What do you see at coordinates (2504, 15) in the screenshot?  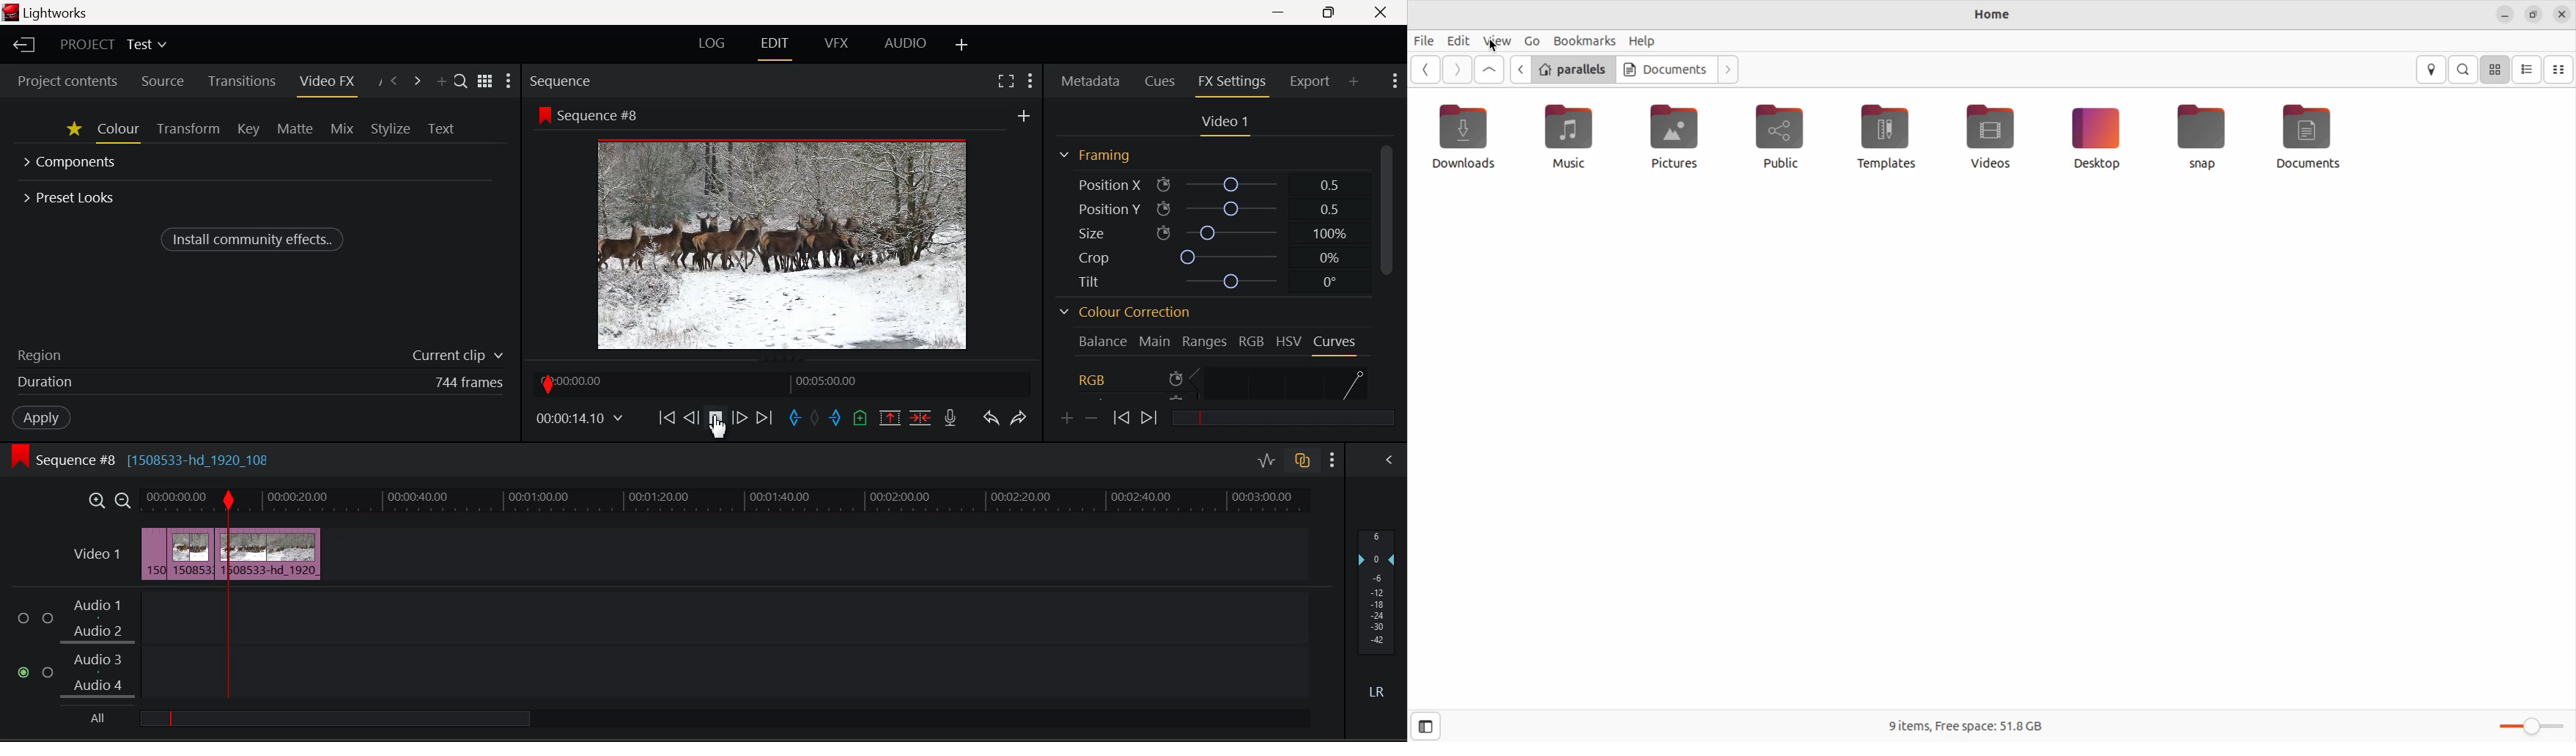 I see `minimize` at bounding box center [2504, 15].